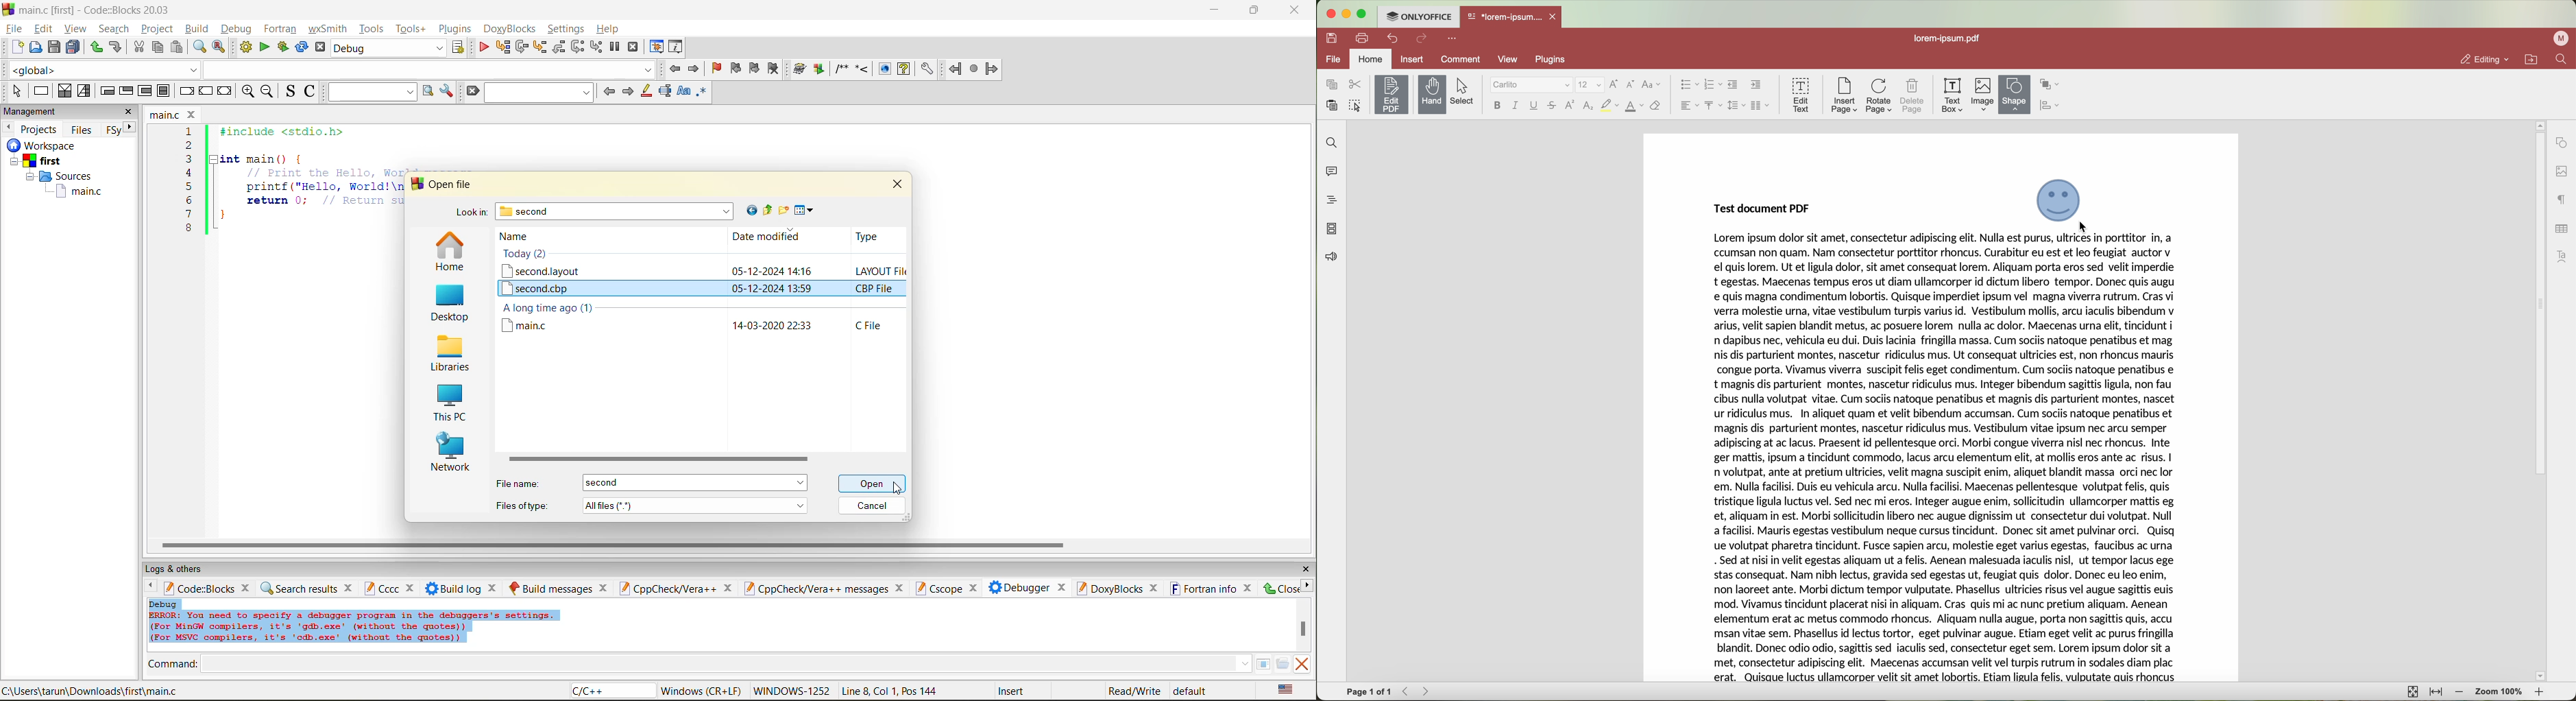  I want to click on save, so click(1333, 36).